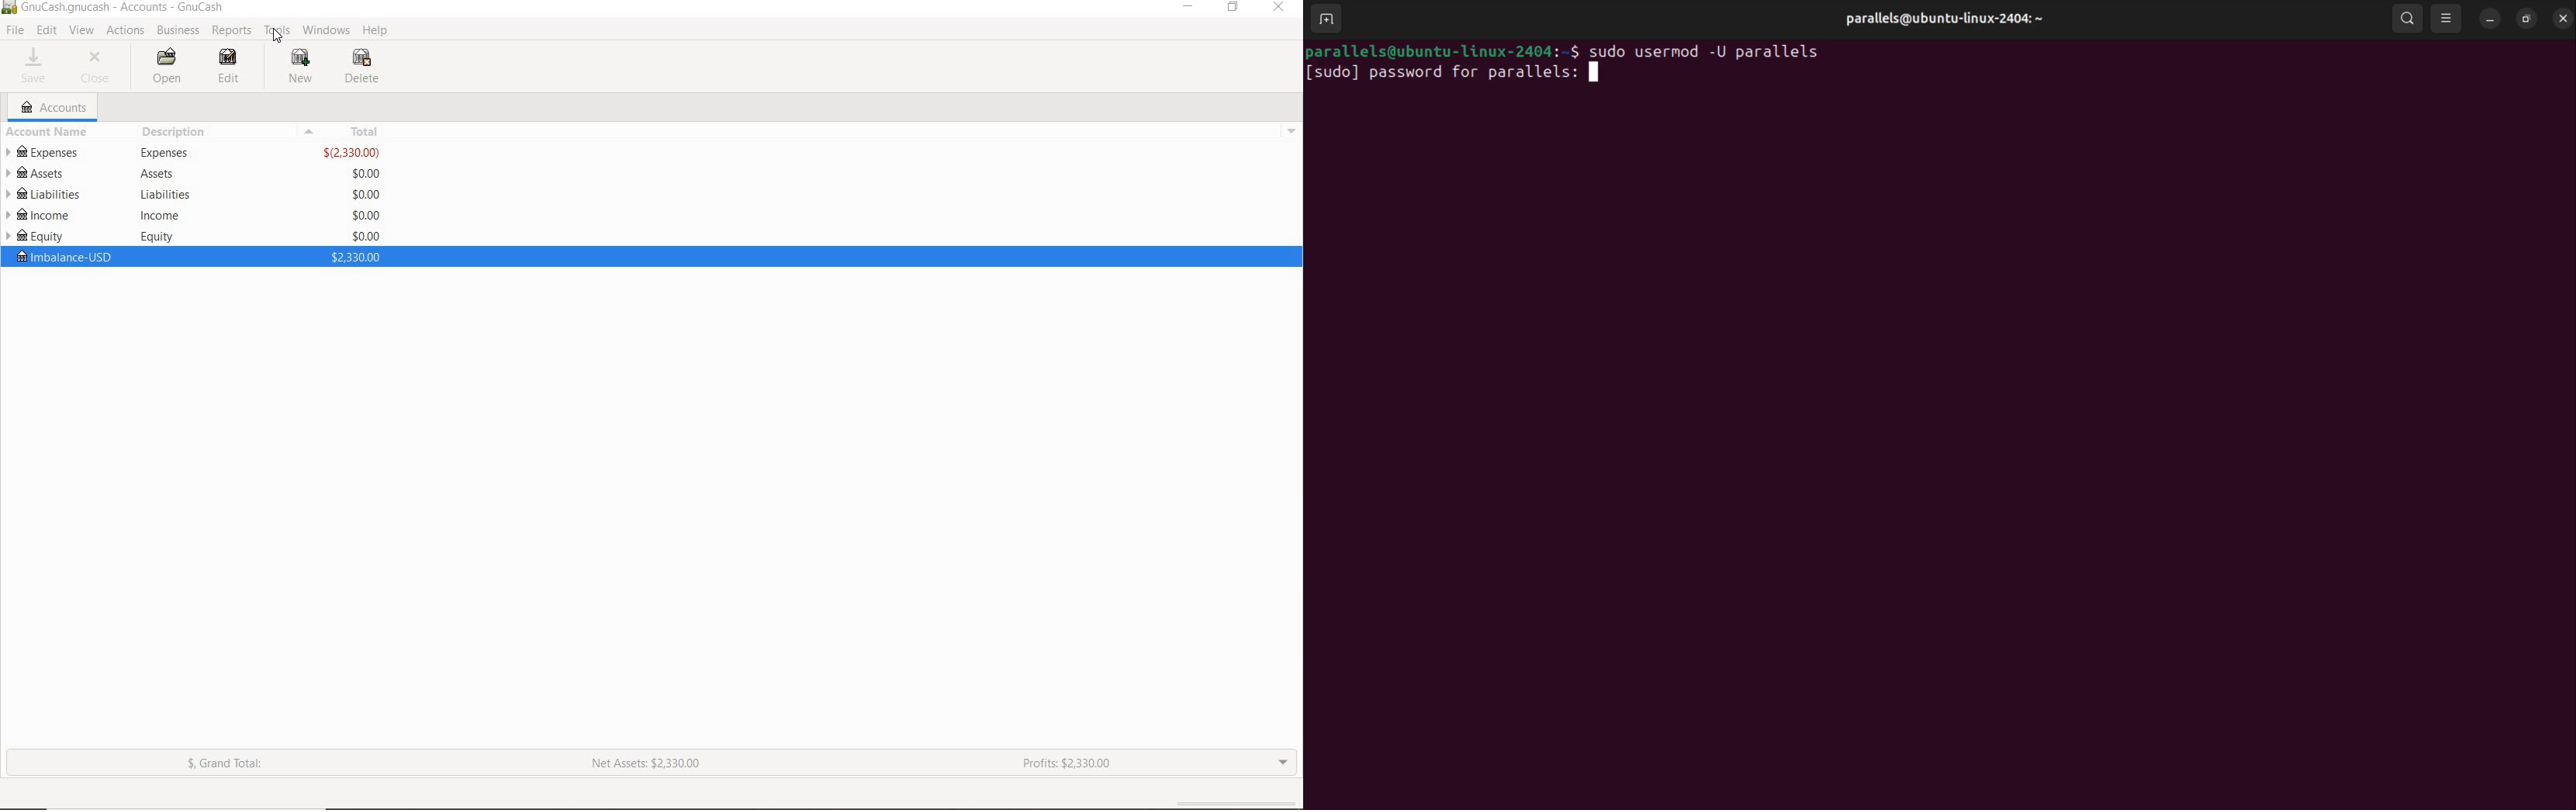  What do you see at coordinates (80, 31) in the screenshot?
I see `VIEW` at bounding box center [80, 31].